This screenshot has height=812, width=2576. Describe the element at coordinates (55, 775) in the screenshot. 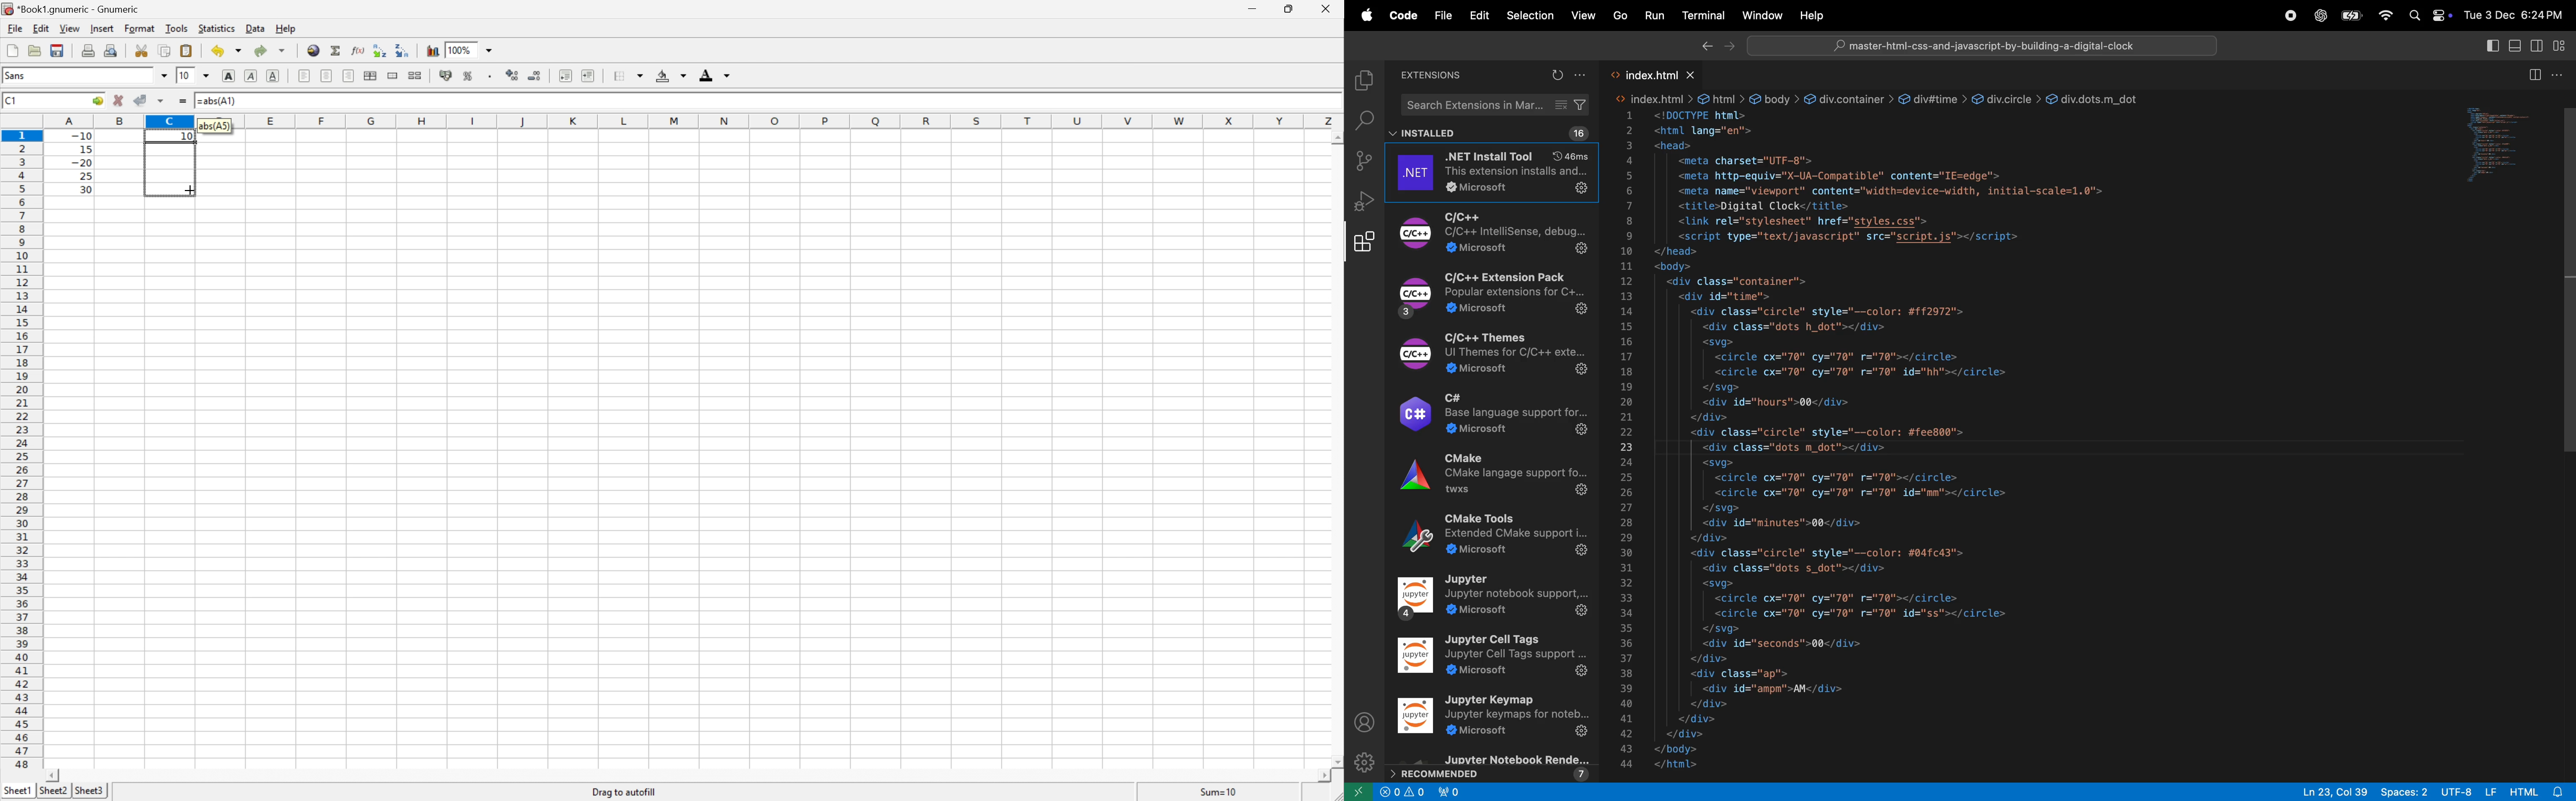

I see `Scroll left` at that location.